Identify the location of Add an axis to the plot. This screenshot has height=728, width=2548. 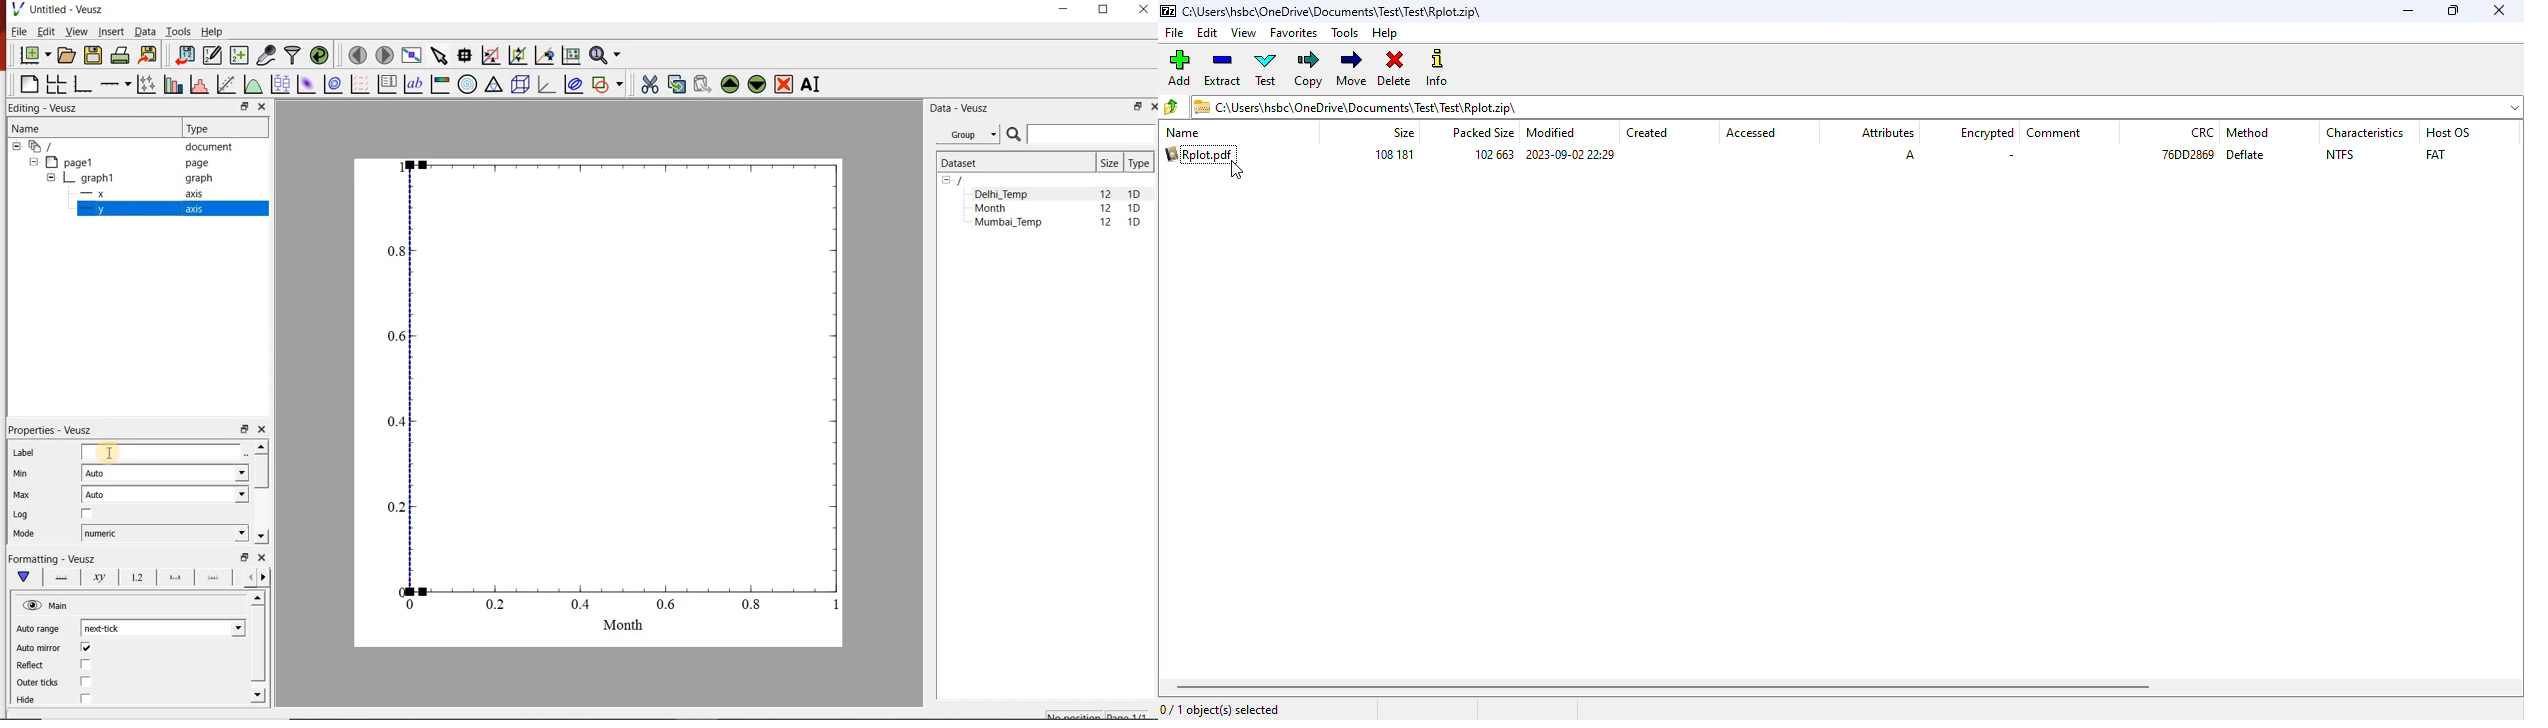
(114, 84).